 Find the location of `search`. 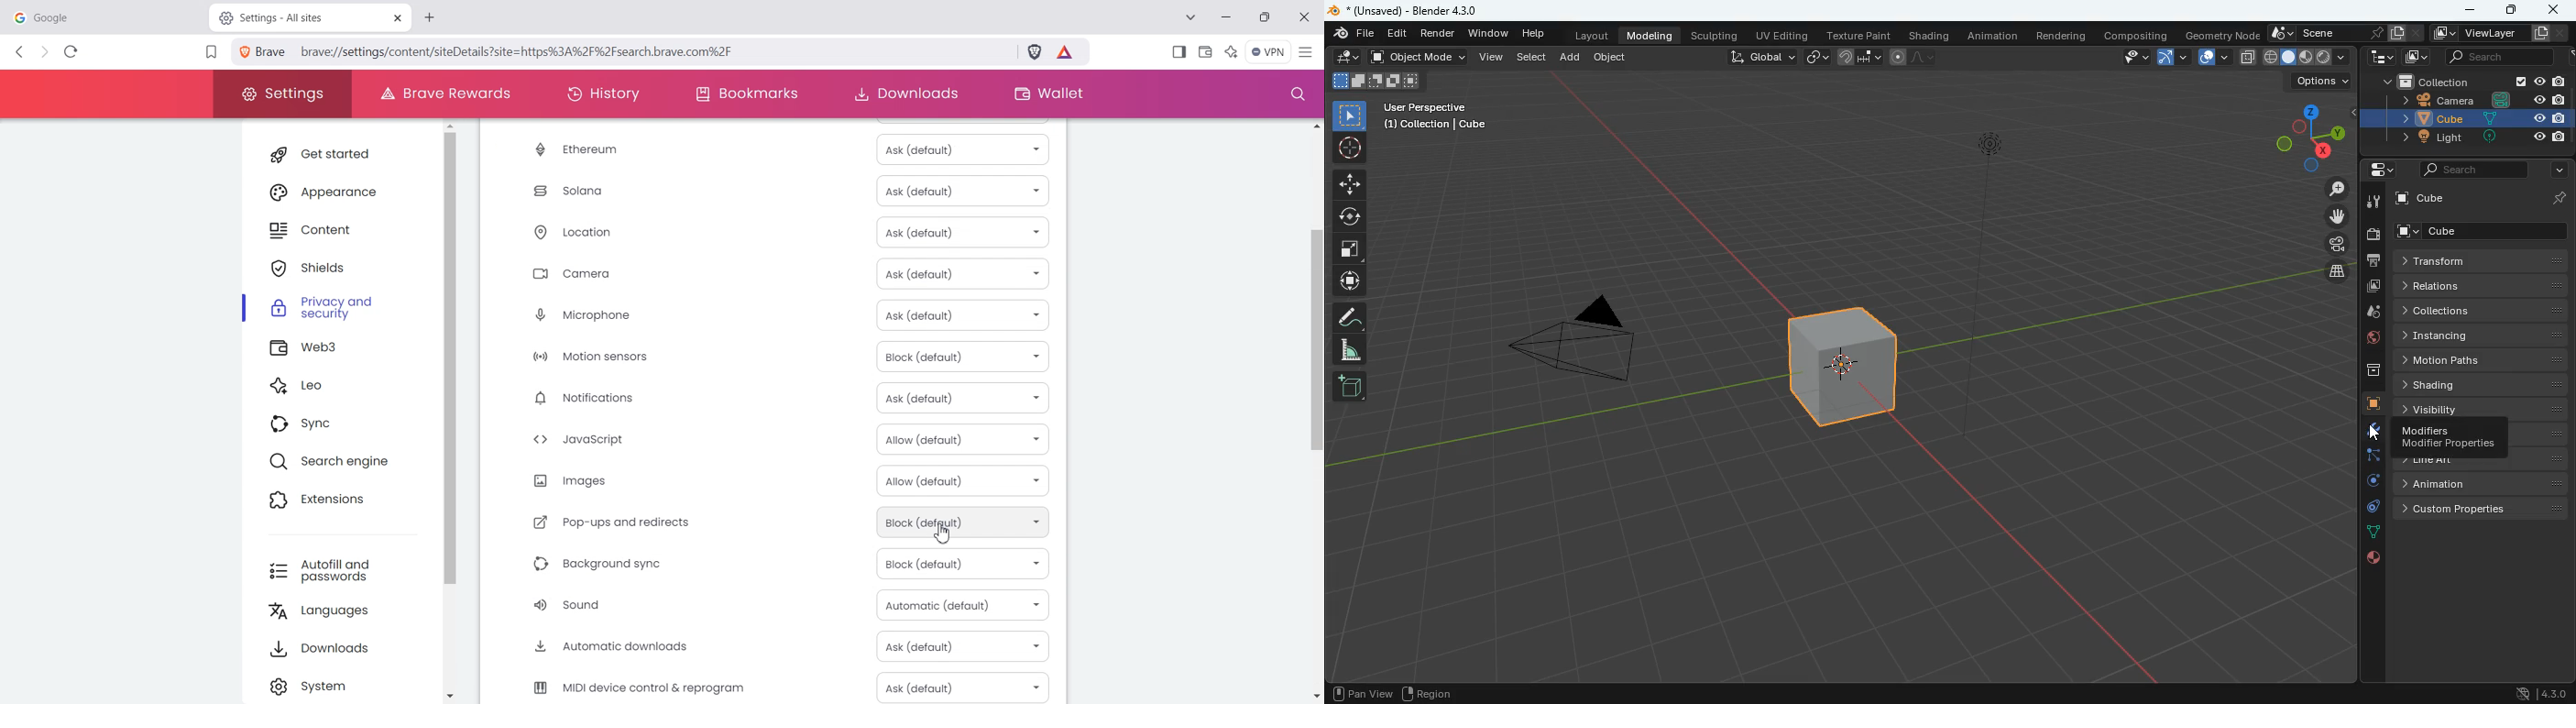

search is located at coordinates (2494, 58).